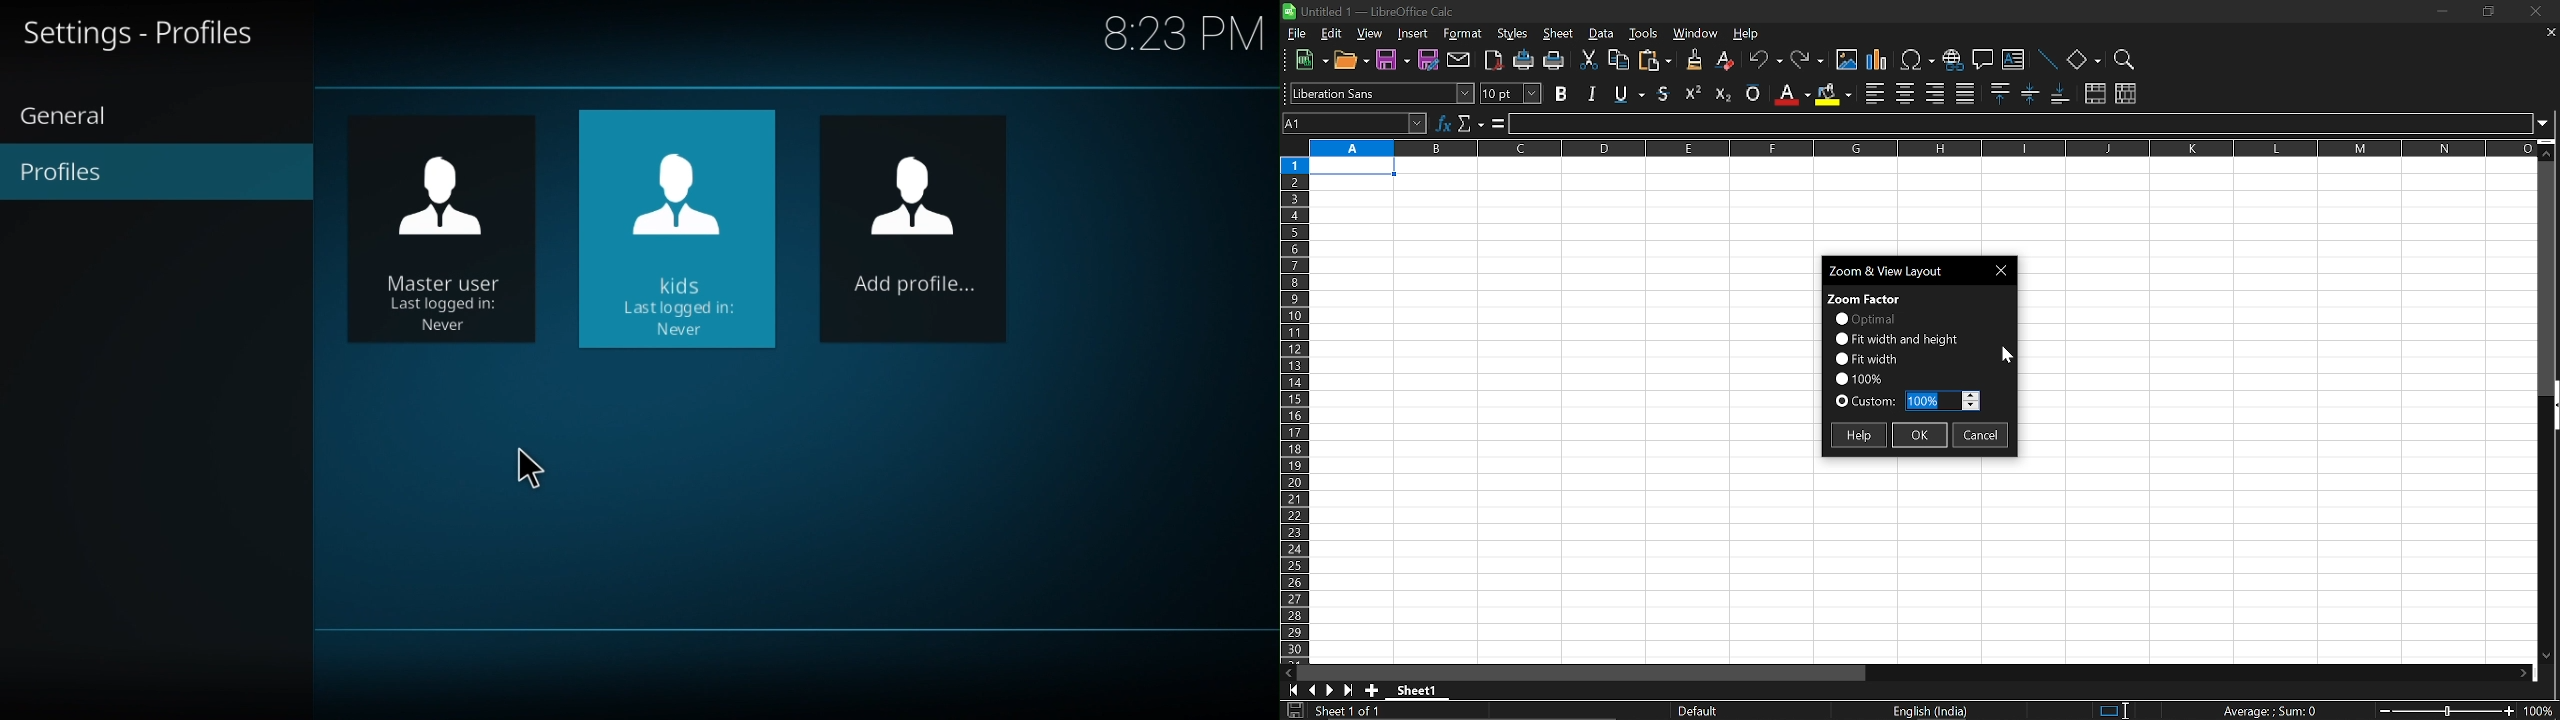  Describe the element at coordinates (1559, 35) in the screenshot. I see `sheet` at that location.